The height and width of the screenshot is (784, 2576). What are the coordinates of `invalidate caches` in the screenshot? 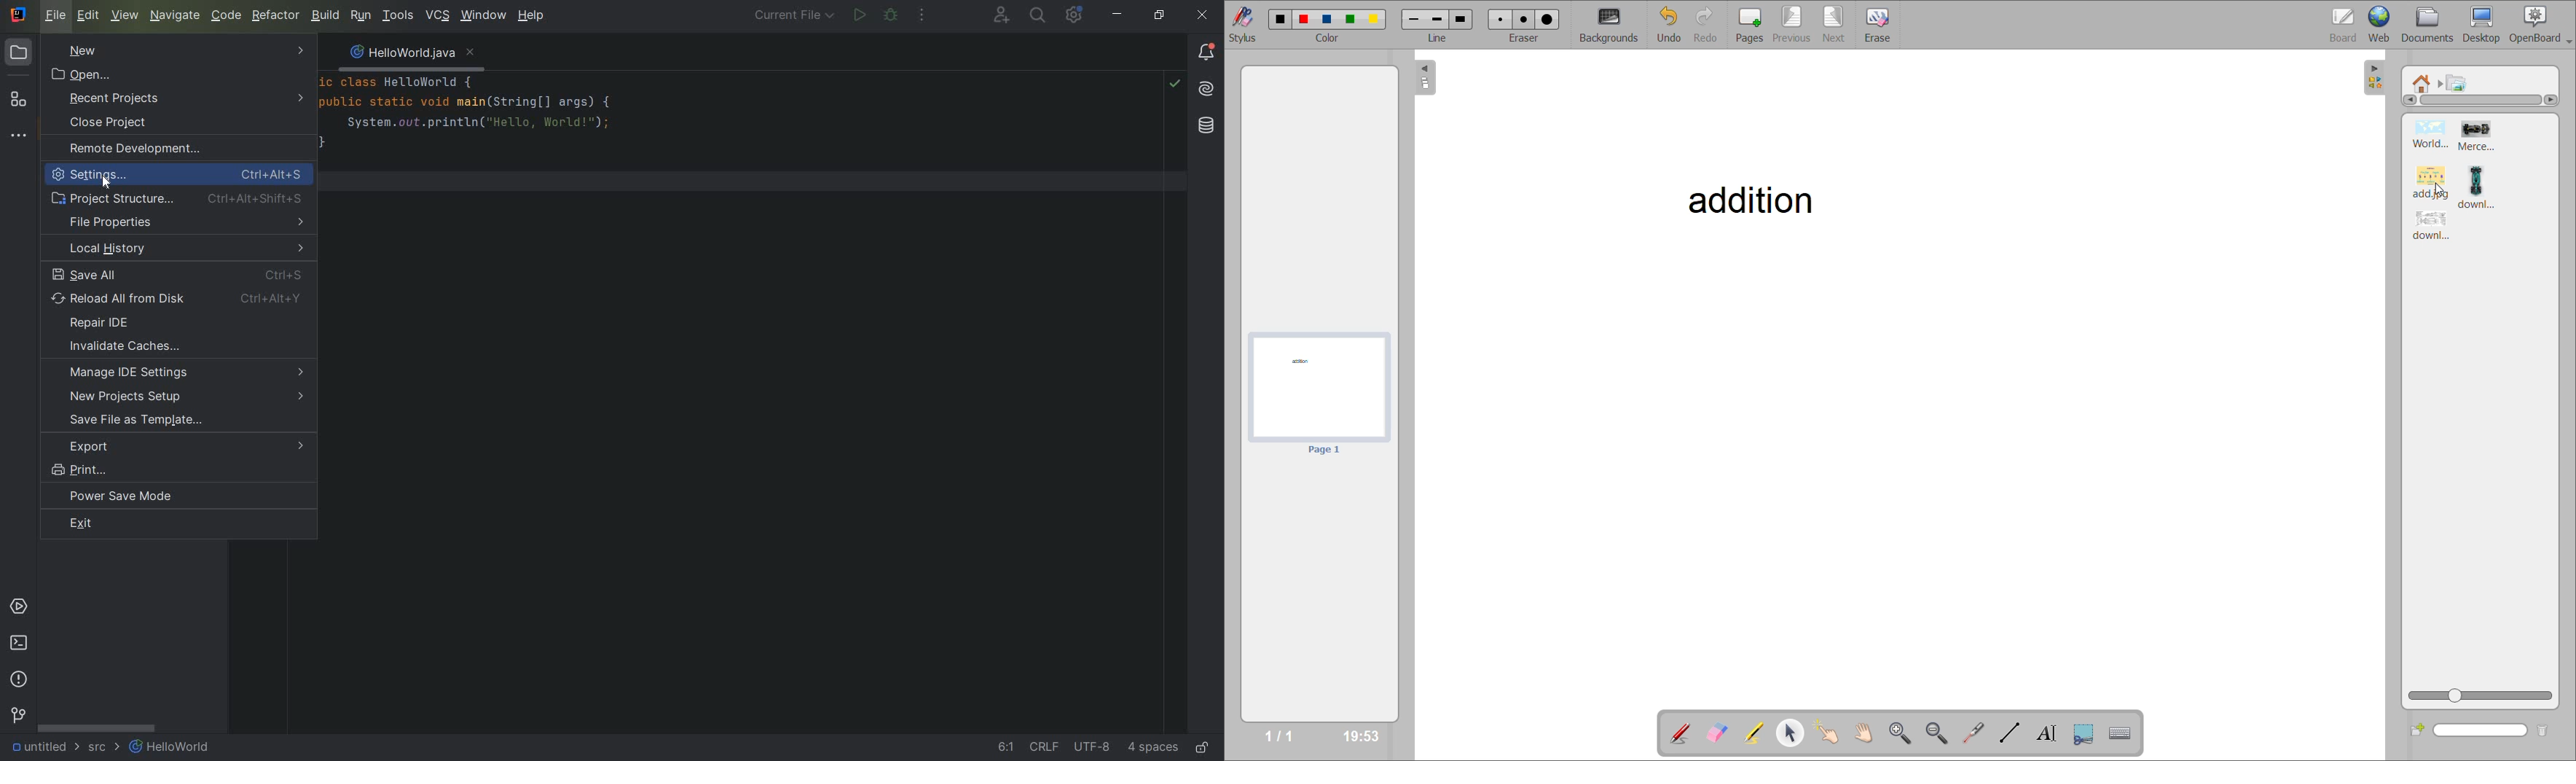 It's located at (144, 346).